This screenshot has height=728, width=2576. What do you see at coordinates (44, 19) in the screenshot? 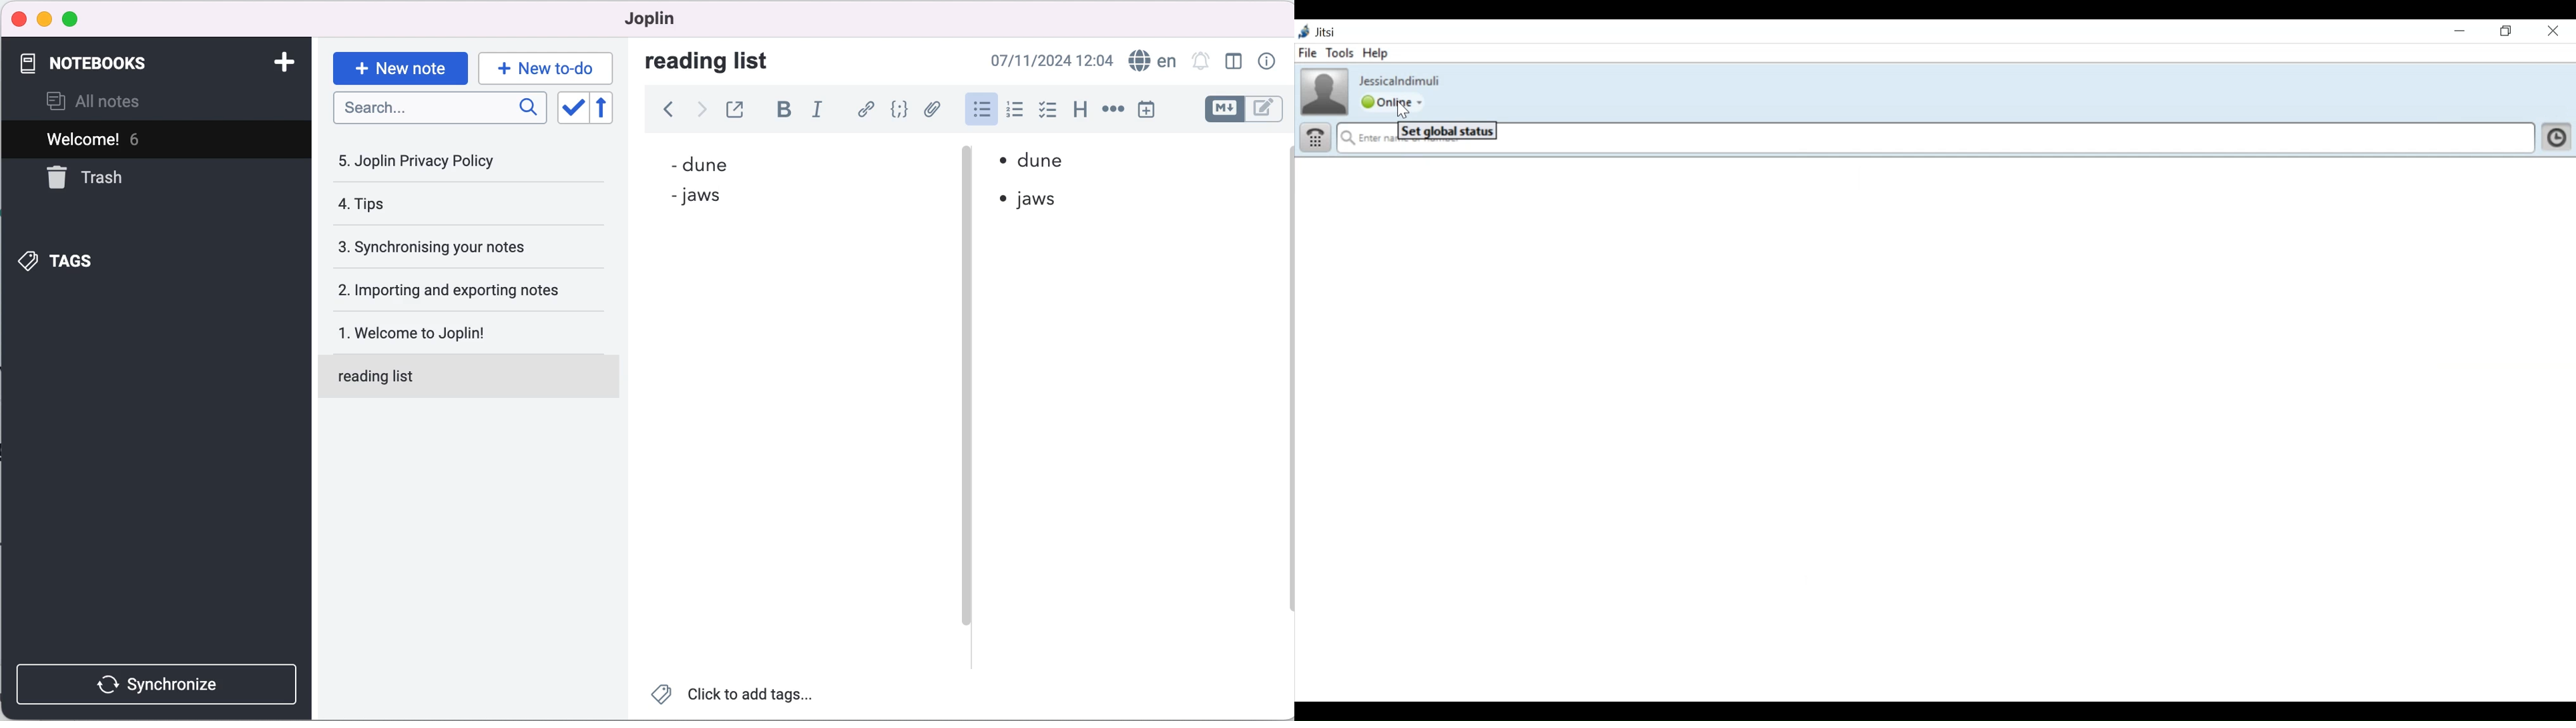
I see `minimize` at bounding box center [44, 19].